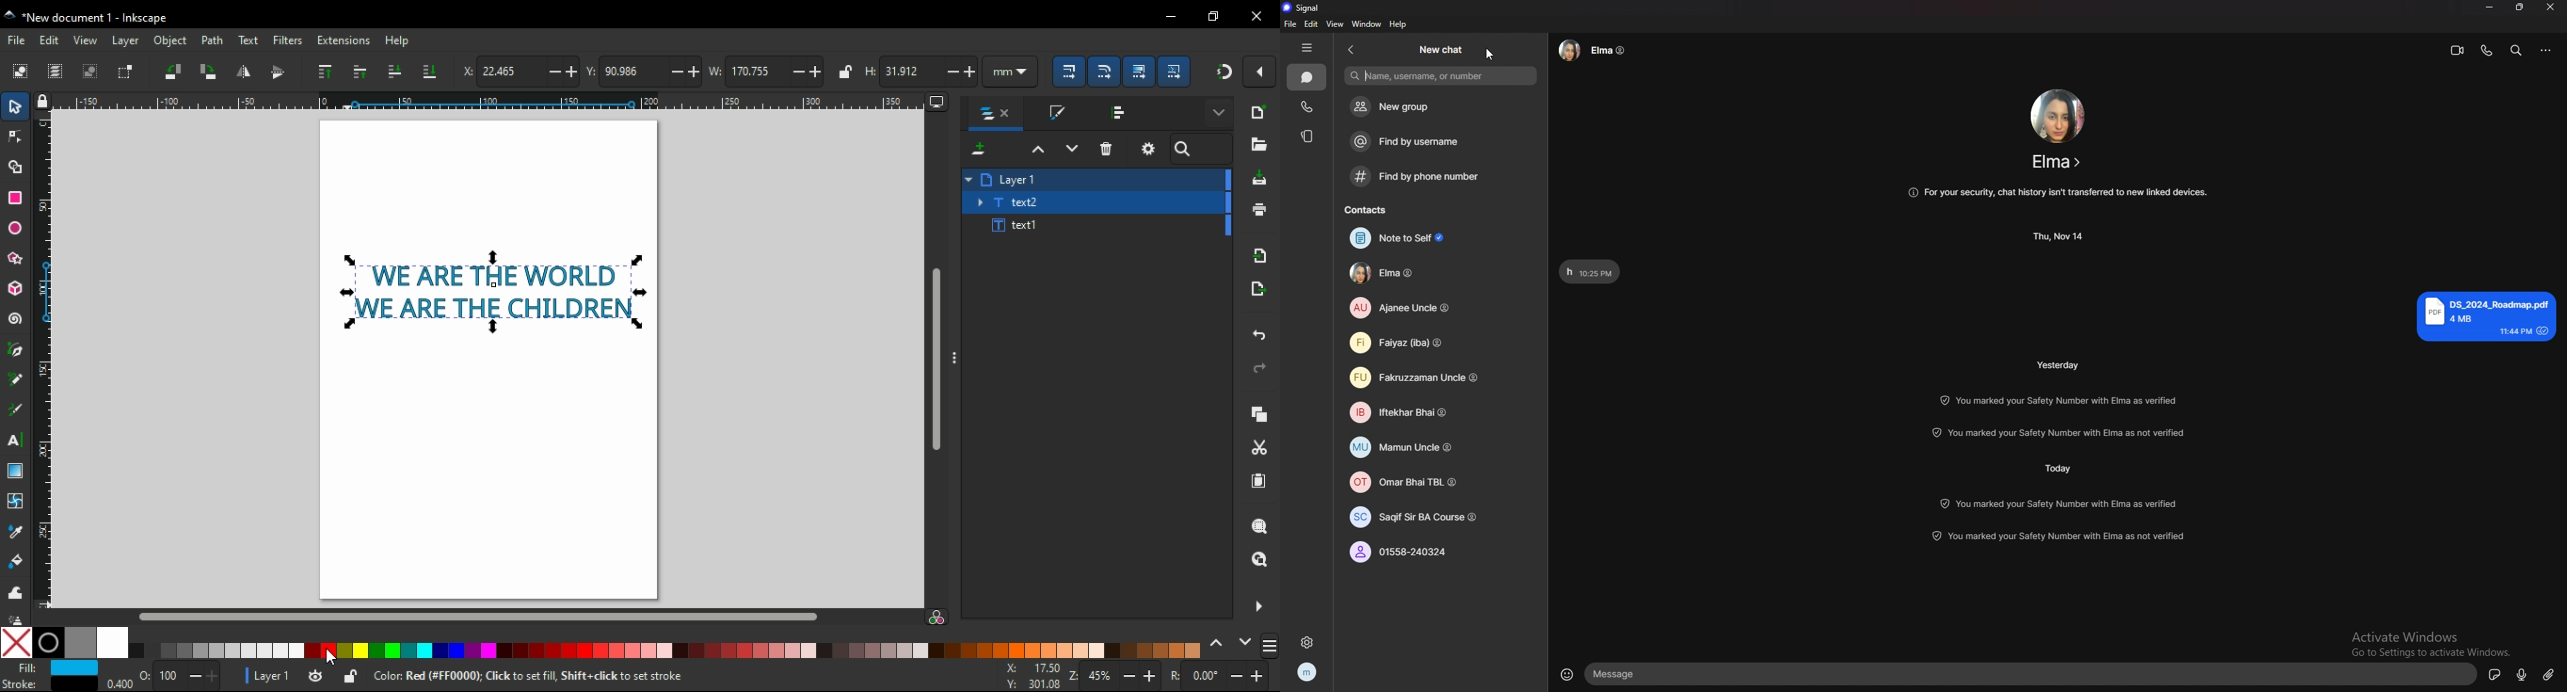 This screenshot has width=2576, height=700. Describe the element at coordinates (114, 643) in the screenshot. I see `white` at that location.